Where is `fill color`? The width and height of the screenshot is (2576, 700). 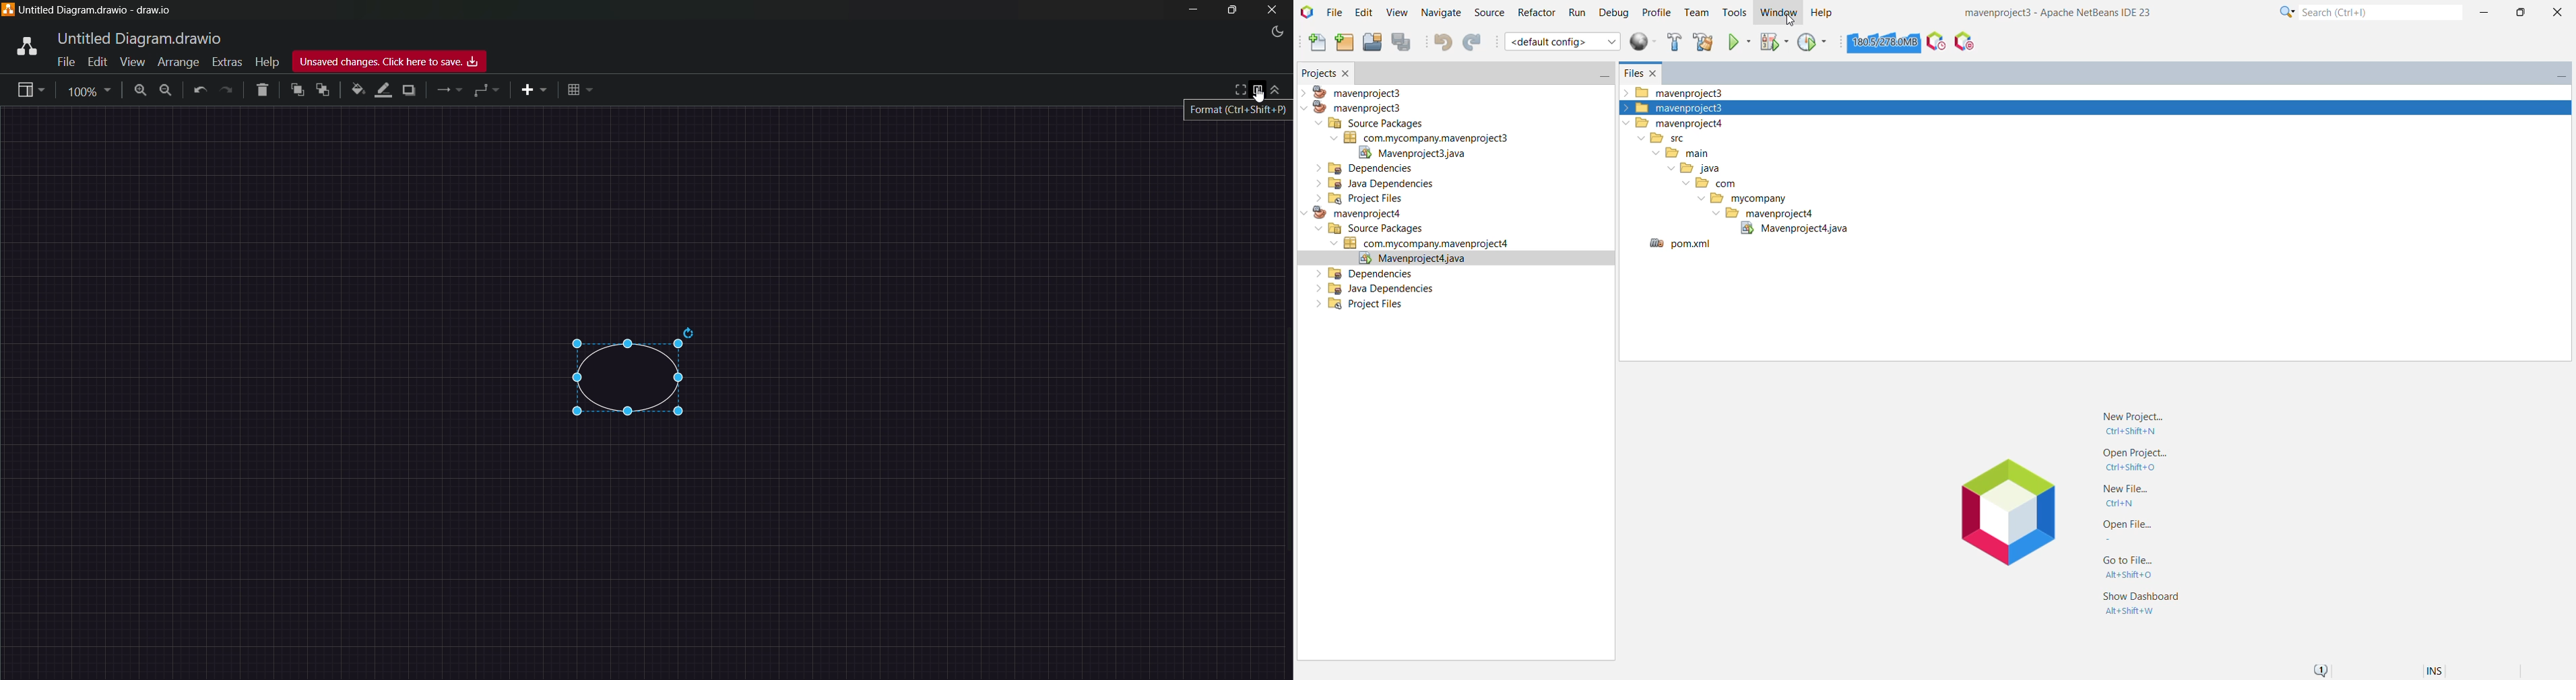
fill color is located at coordinates (356, 90).